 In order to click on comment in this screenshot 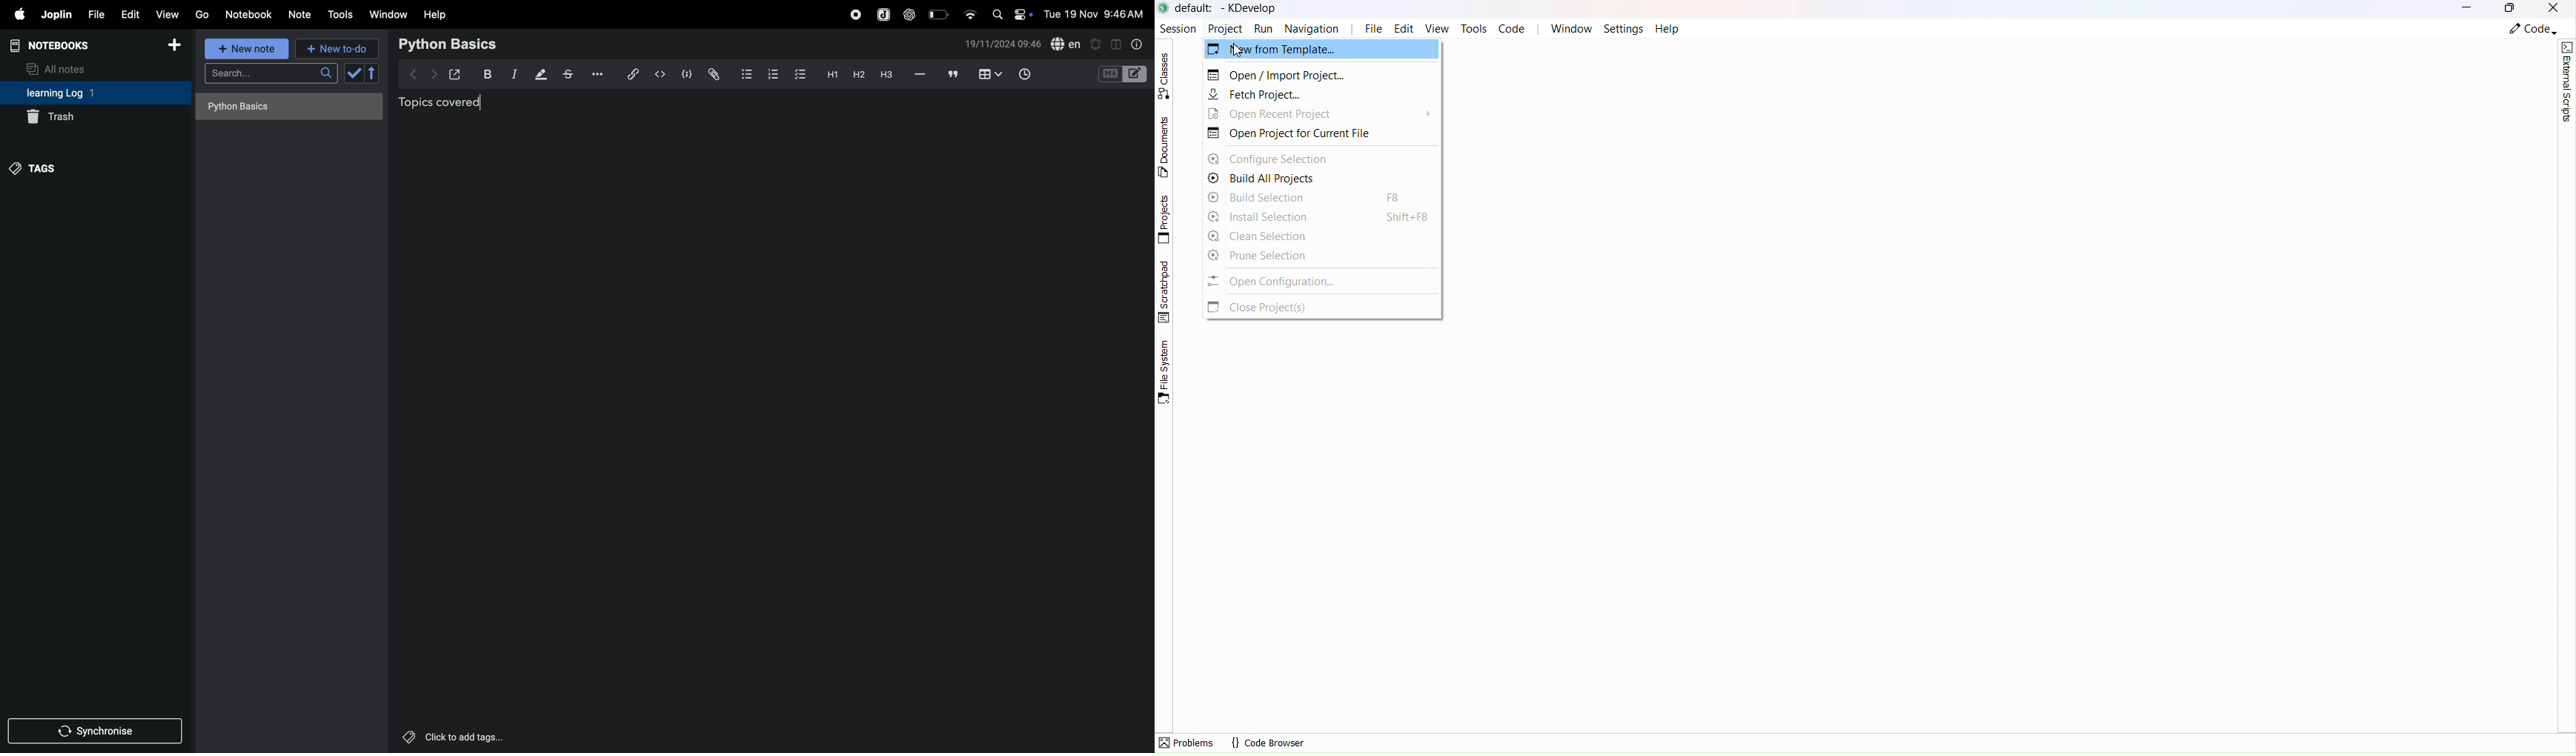, I will do `click(953, 75)`.